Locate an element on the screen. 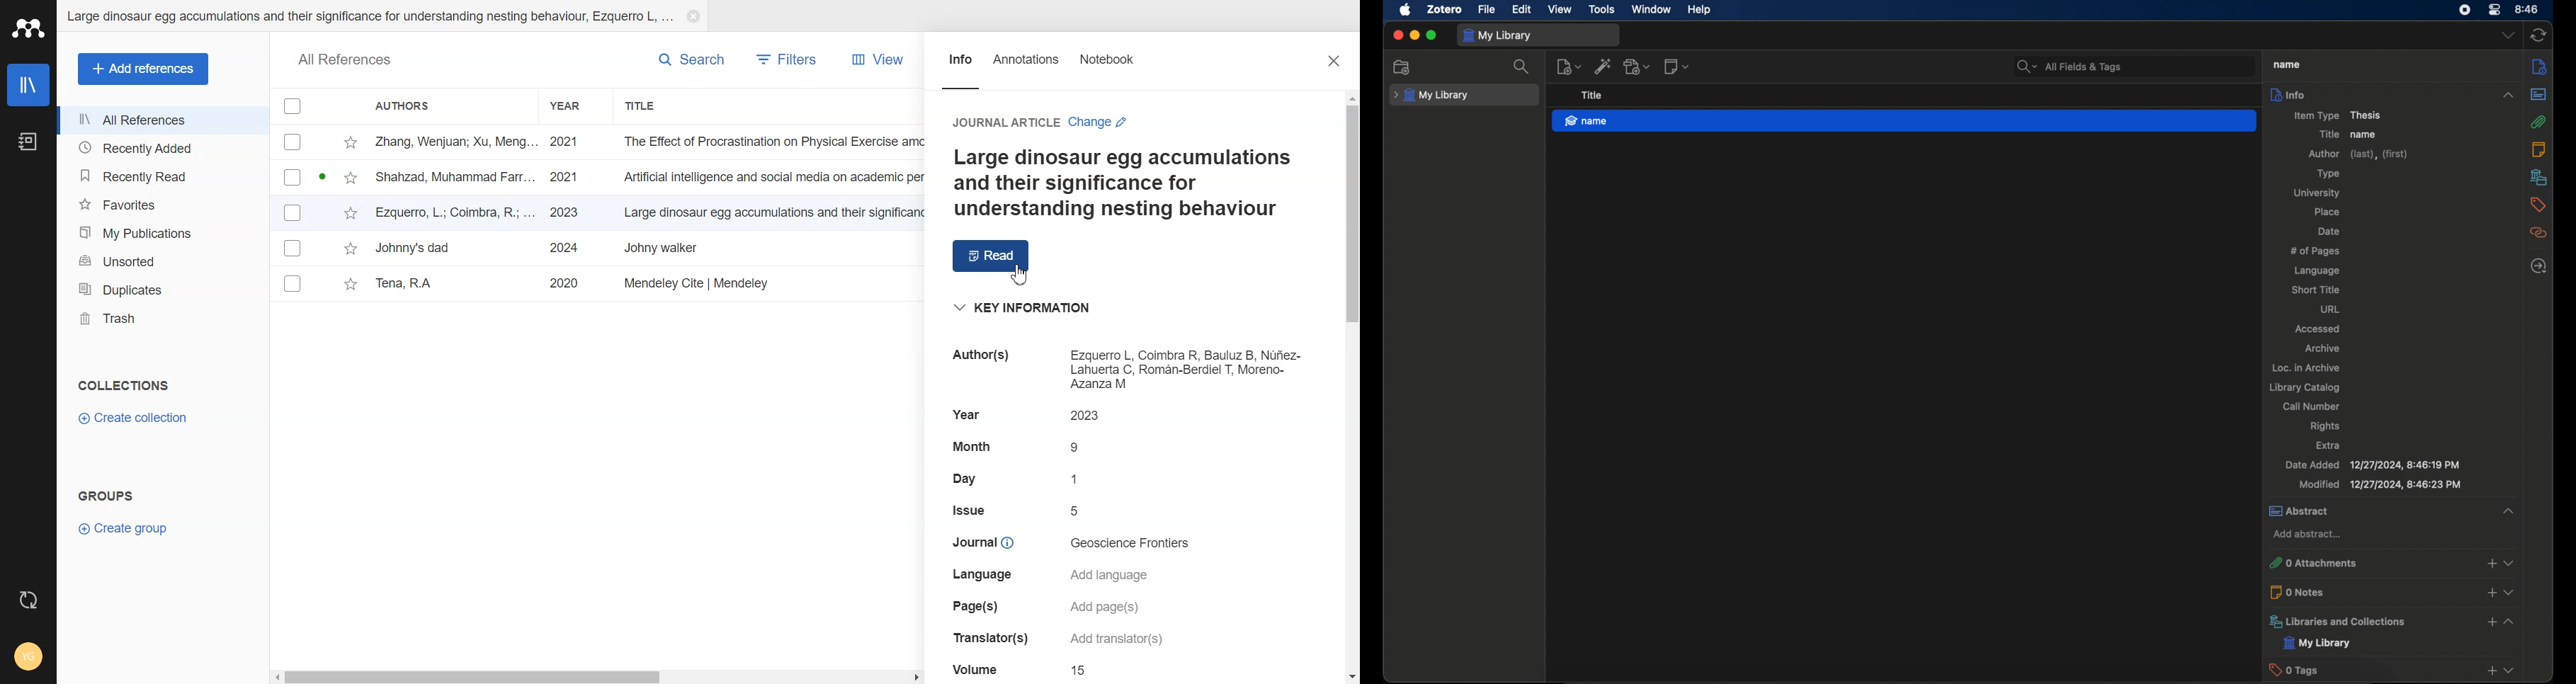 Image resolution: width=2576 pixels, height=700 pixels. View is located at coordinates (878, 59).